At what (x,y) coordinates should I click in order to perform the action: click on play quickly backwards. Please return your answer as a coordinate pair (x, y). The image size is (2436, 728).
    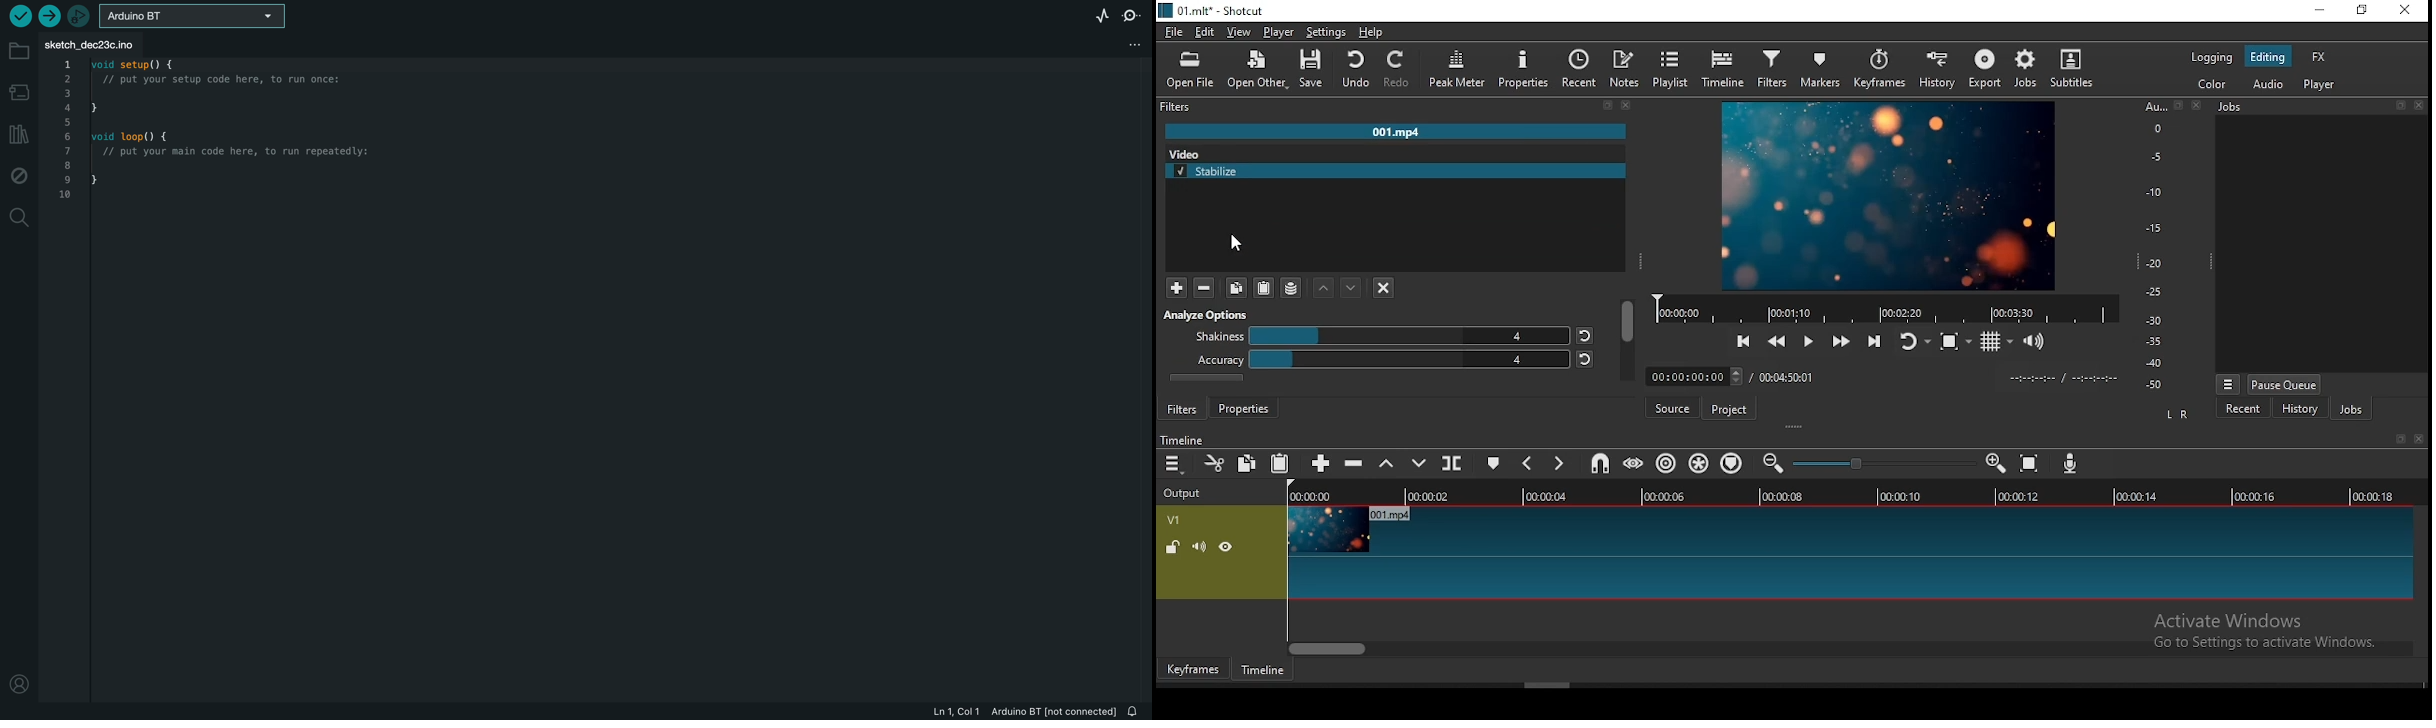
    Looking at the image, I should click on (1775, 346).